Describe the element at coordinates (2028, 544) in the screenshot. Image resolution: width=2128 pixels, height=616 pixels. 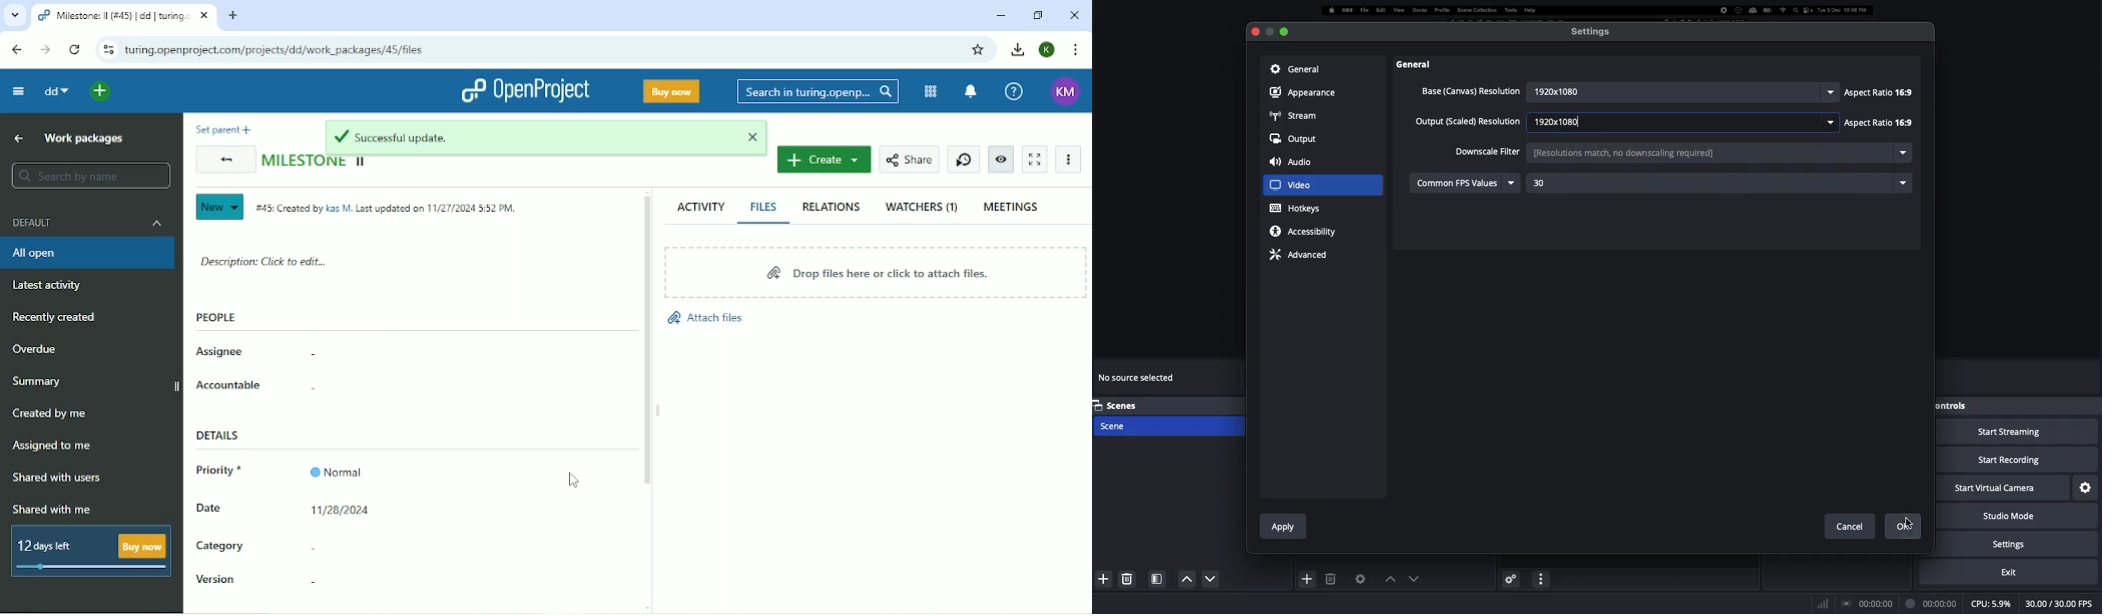
I see `Settings` at that location.